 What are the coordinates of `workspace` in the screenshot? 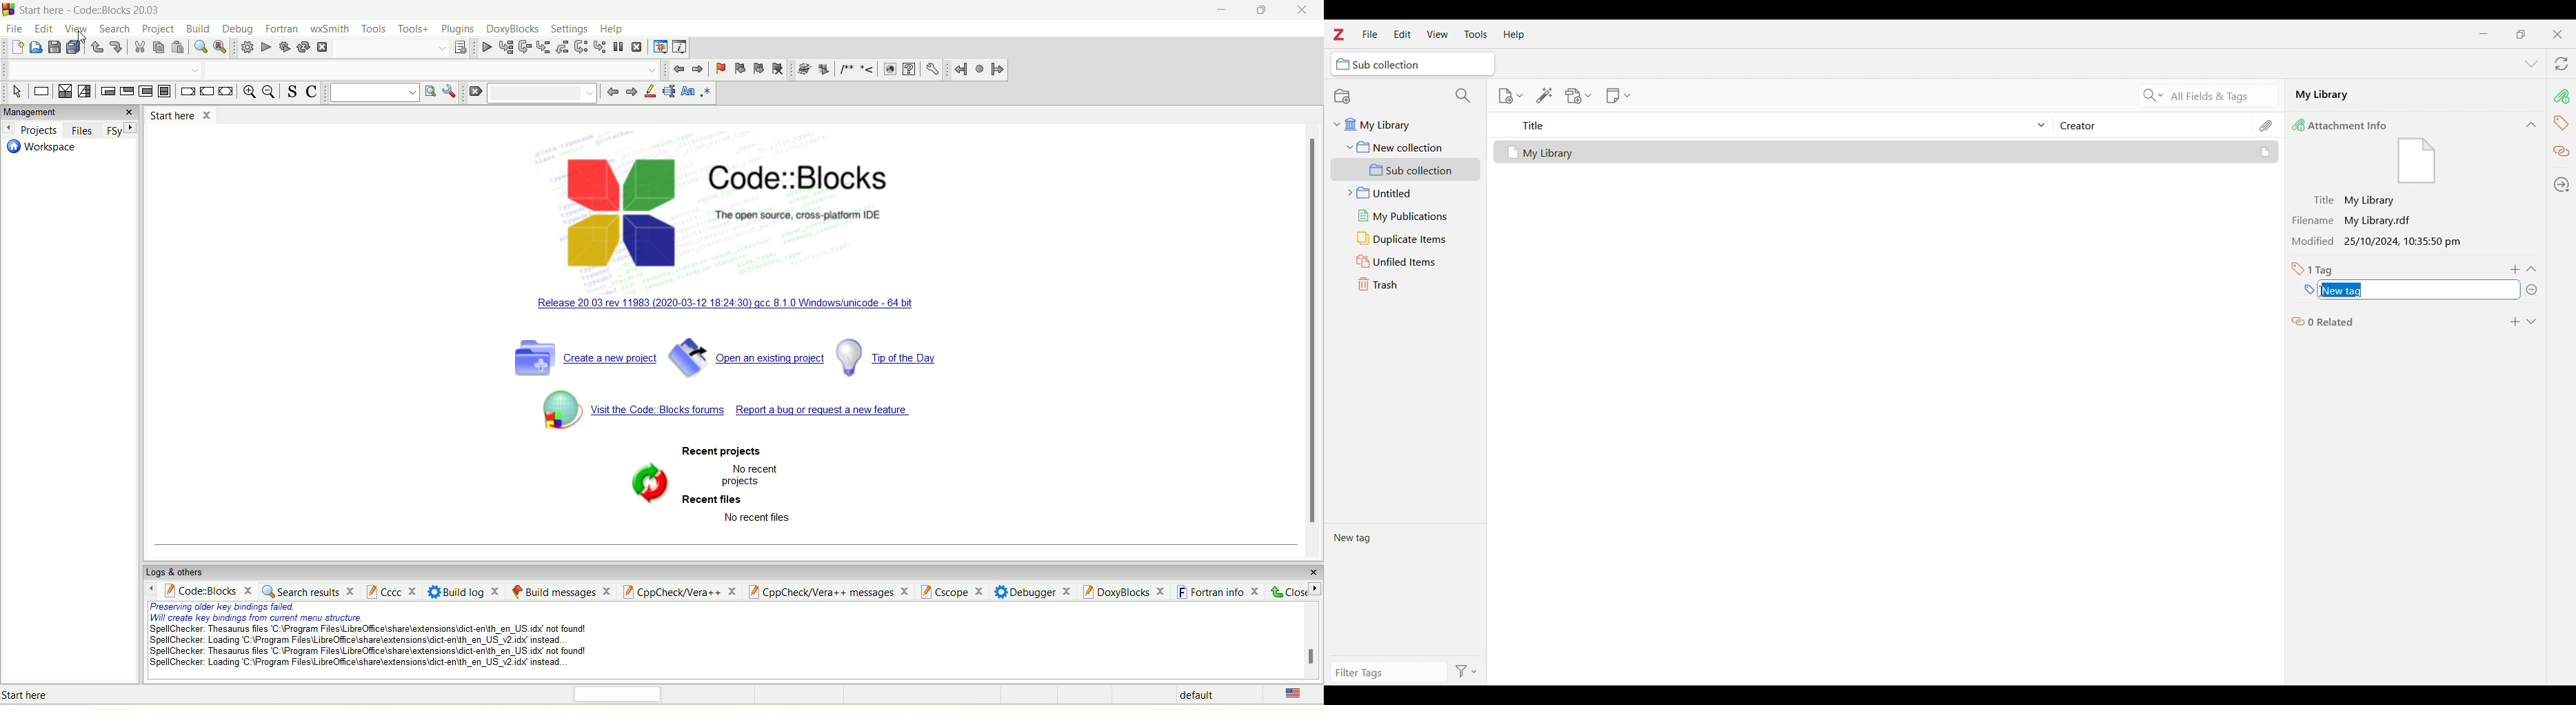 It's located at (42, 150).